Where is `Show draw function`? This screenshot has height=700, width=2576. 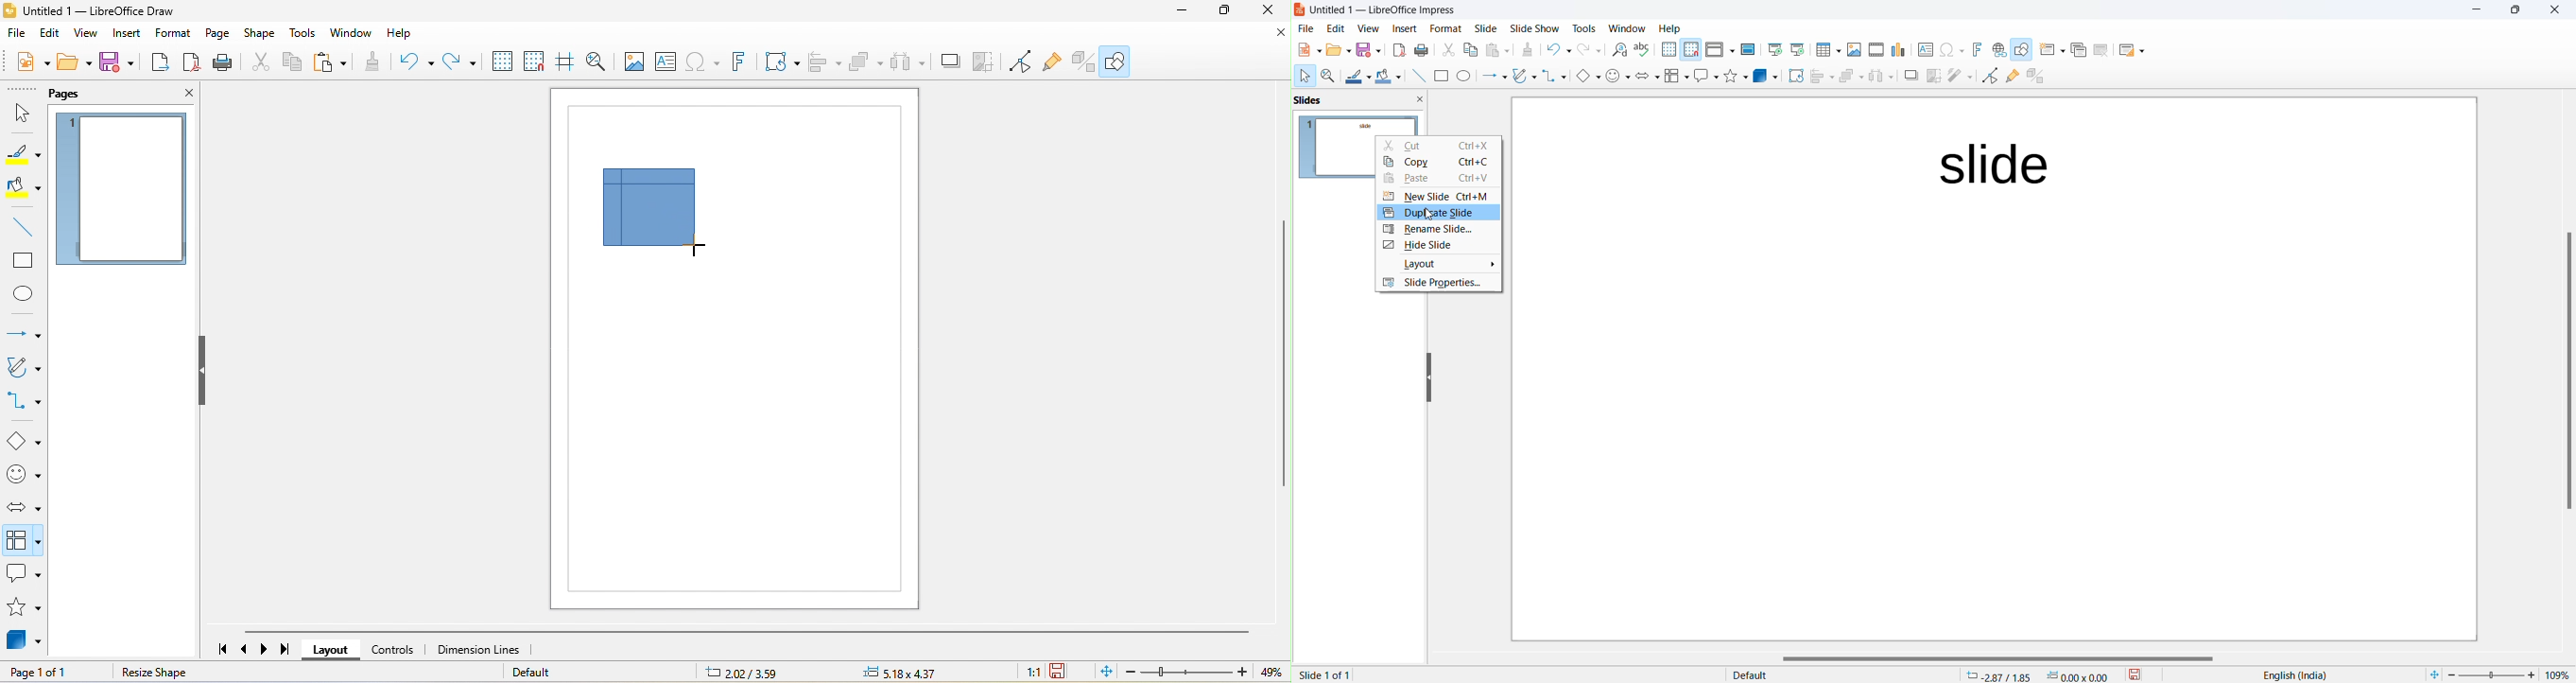 Show draw function is located at coordinates (2021, 51).